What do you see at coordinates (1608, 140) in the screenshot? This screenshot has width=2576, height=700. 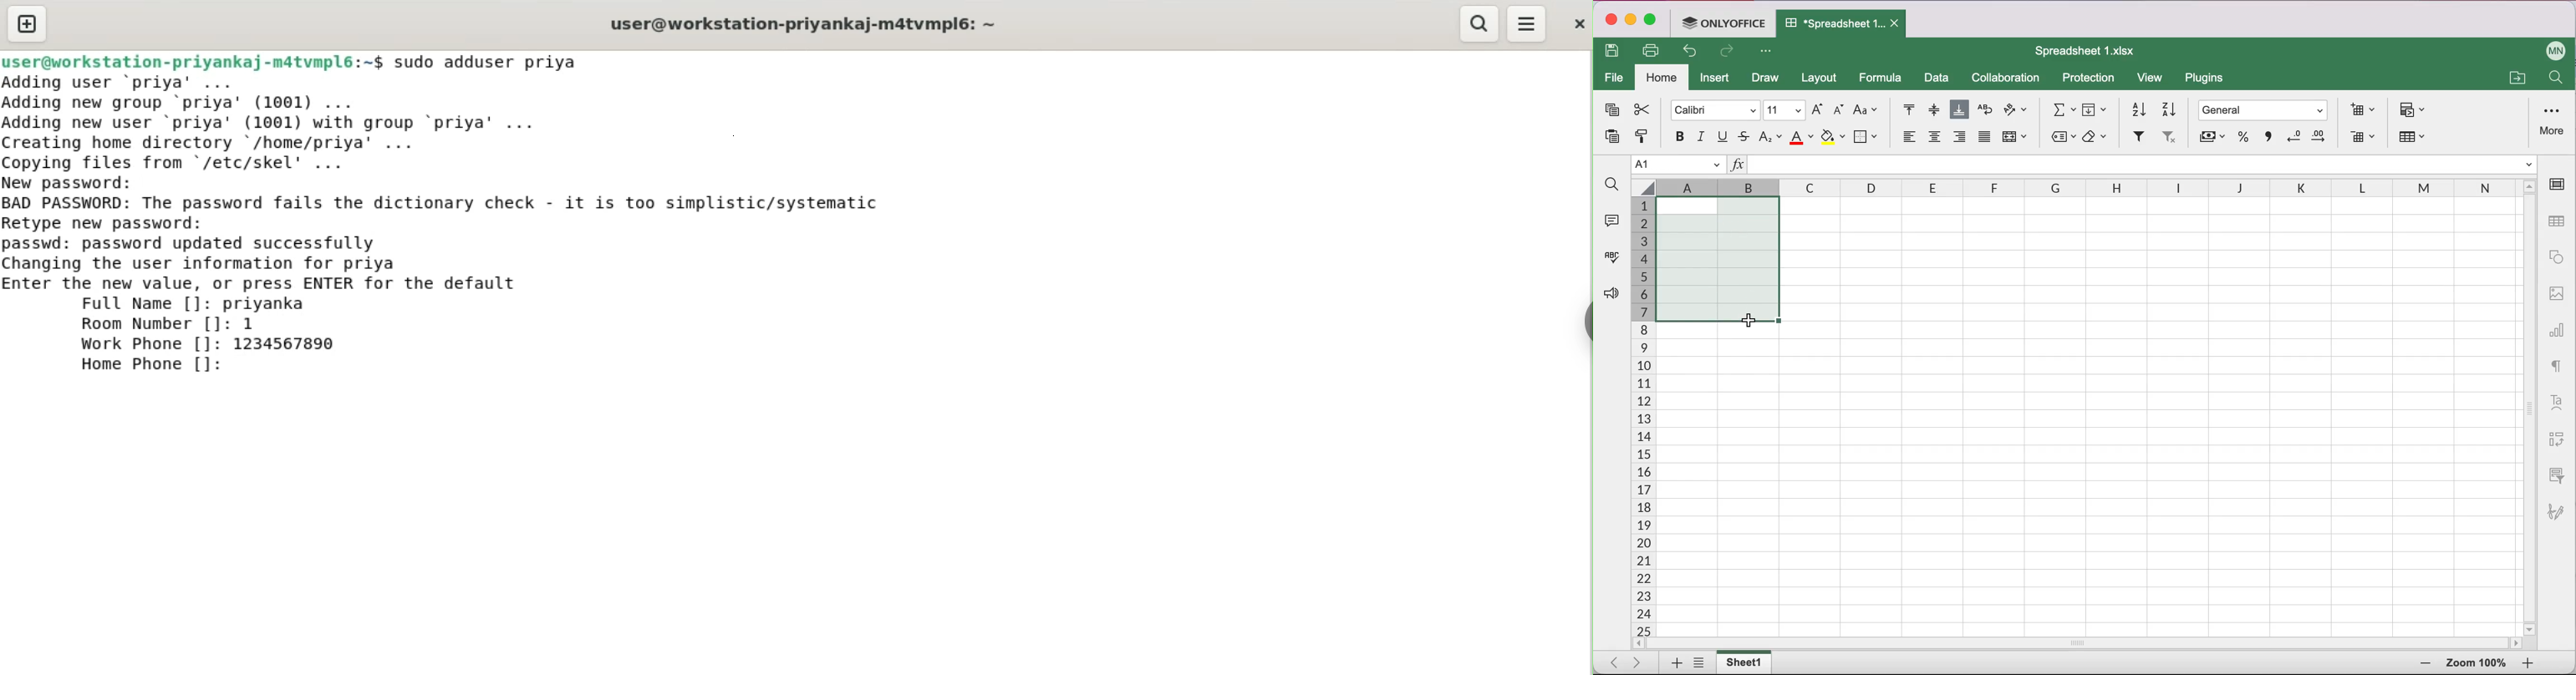 I see `paste` at bounding box center [1608, 140].